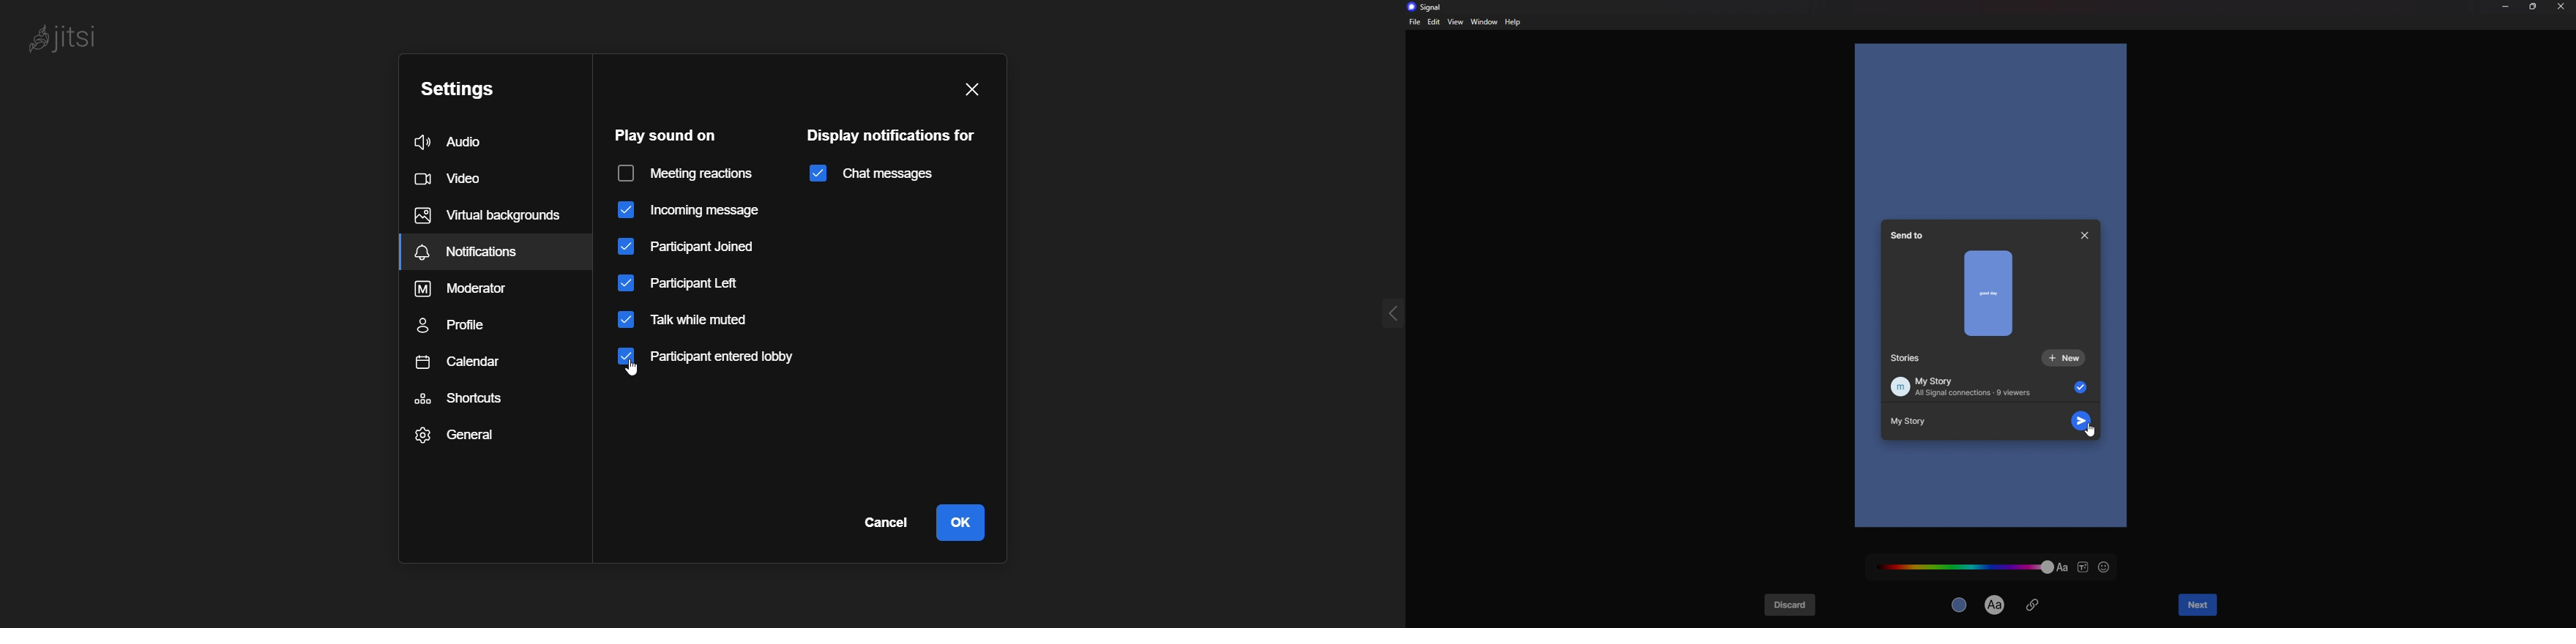 This screenshot has width=2576, height=644. I want to click on text, so click(1996, 604).